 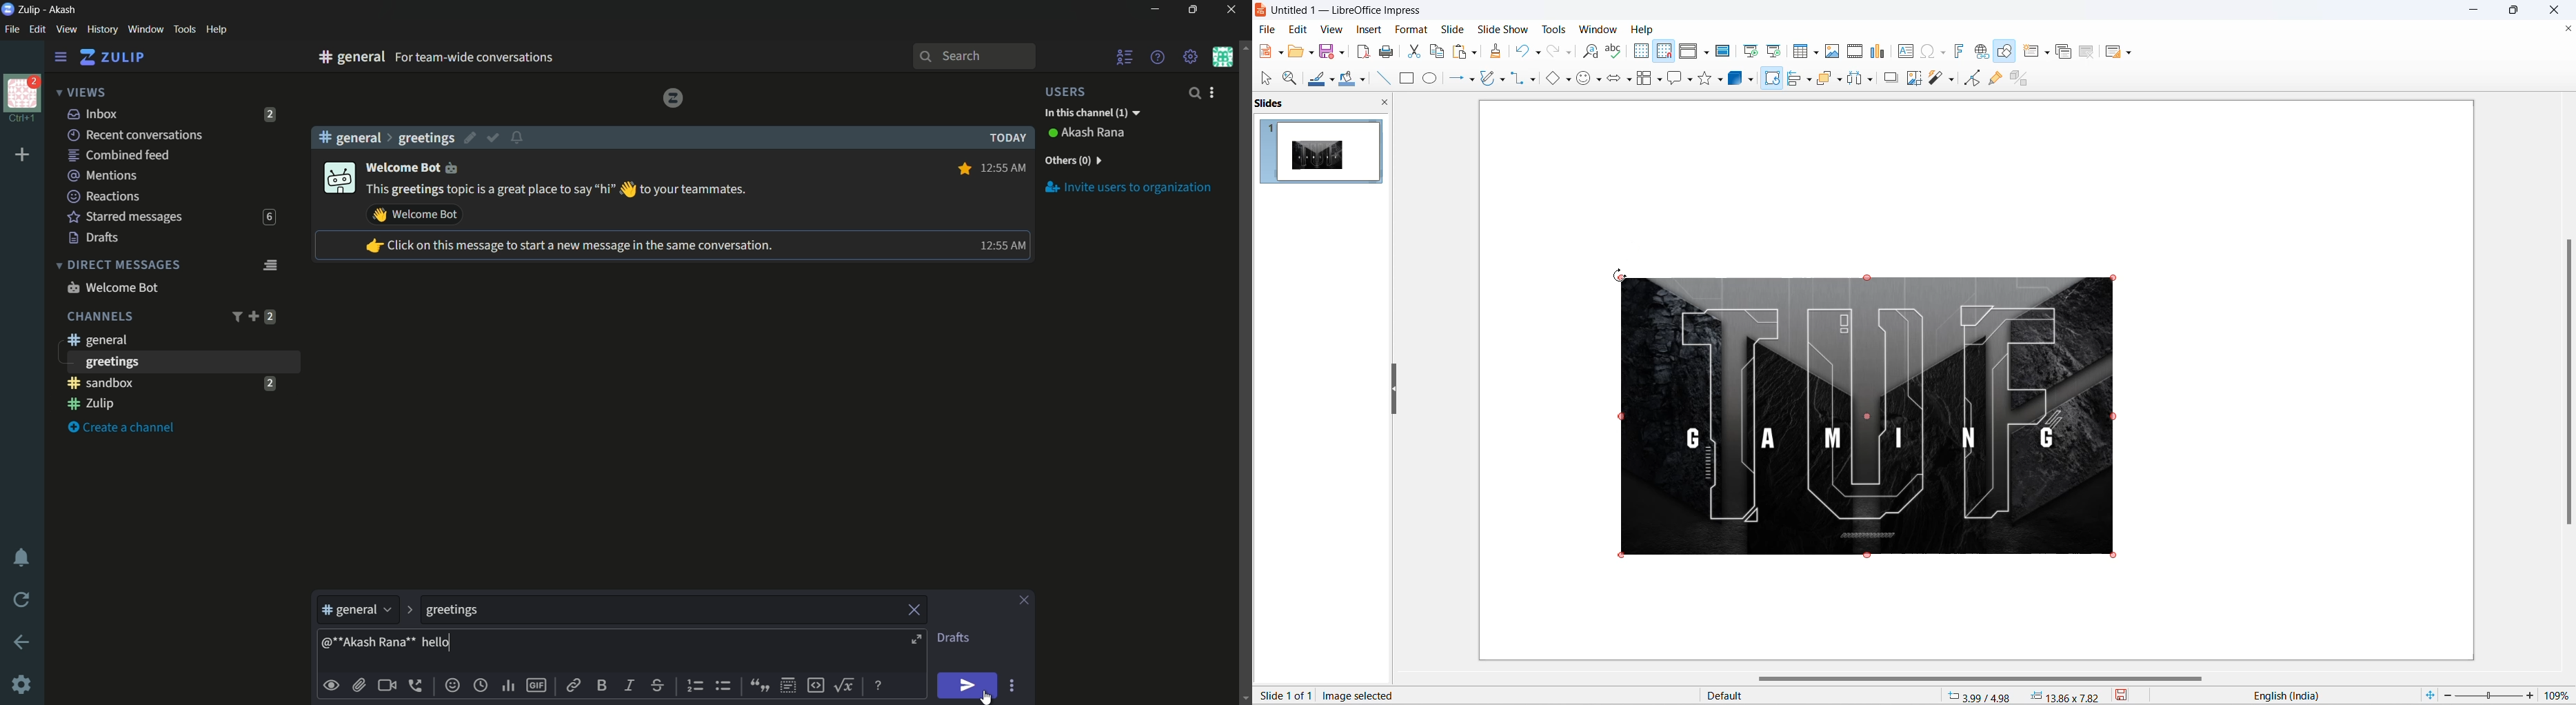 I want to click on quote, so click(x=758, y=684).